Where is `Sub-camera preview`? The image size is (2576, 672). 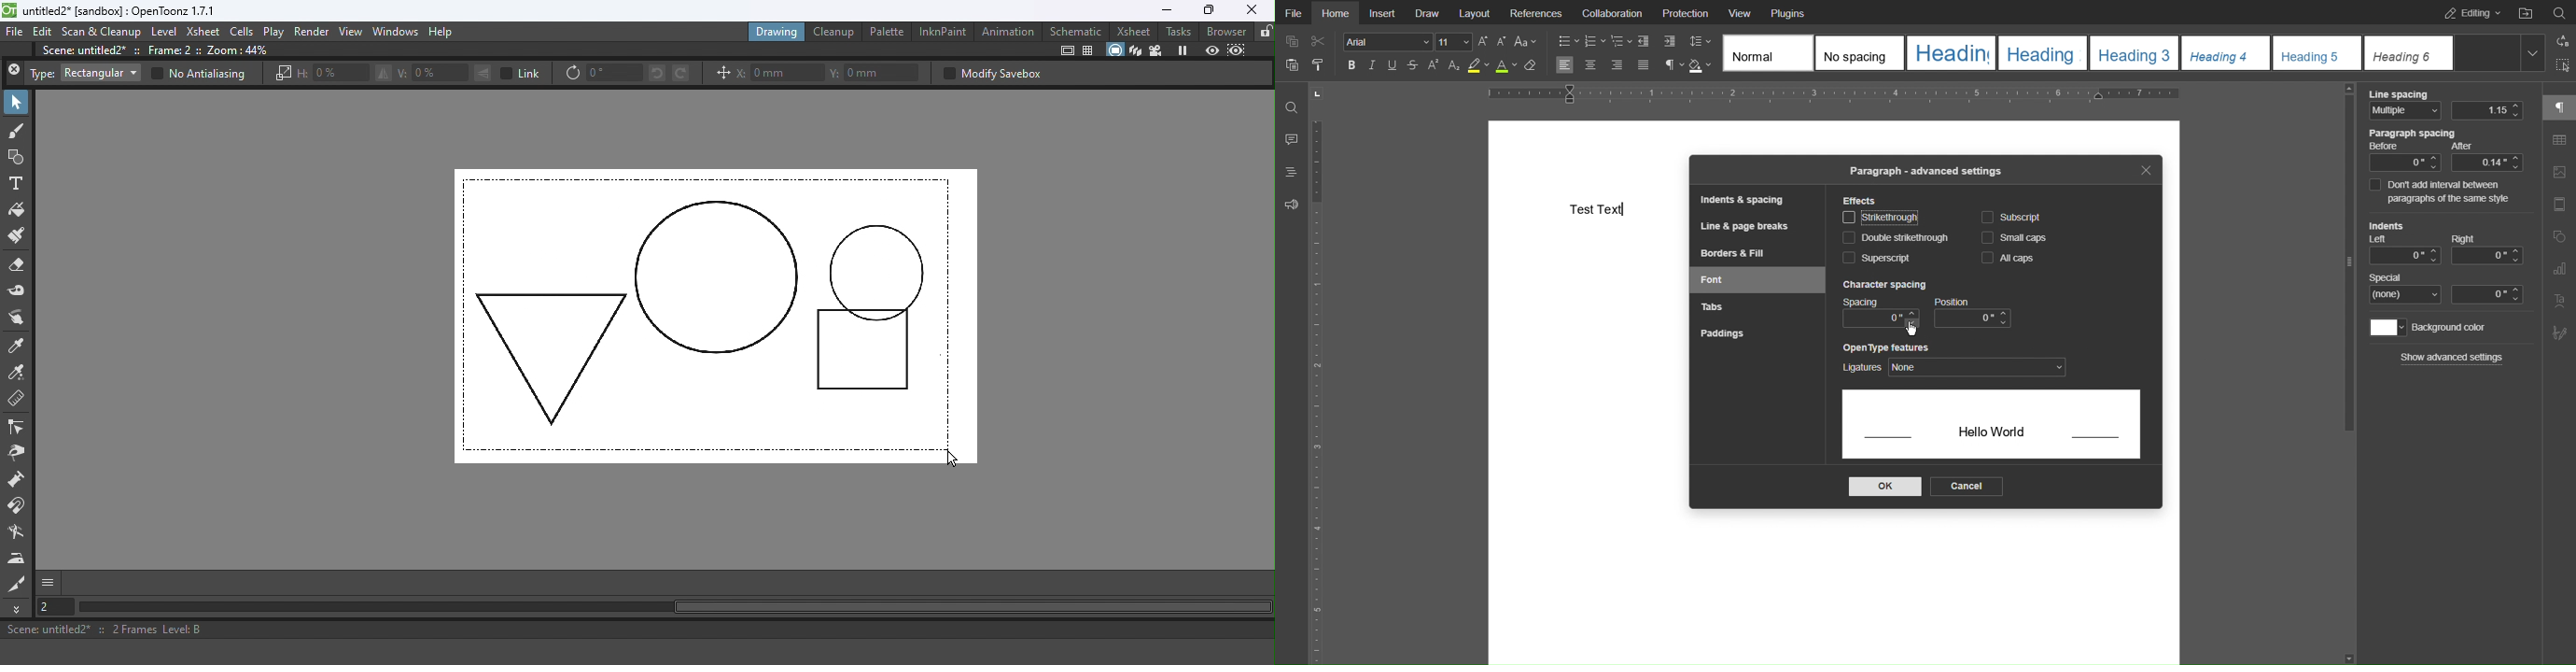
Sub-camera preview is located at coordinates (1237, 50).